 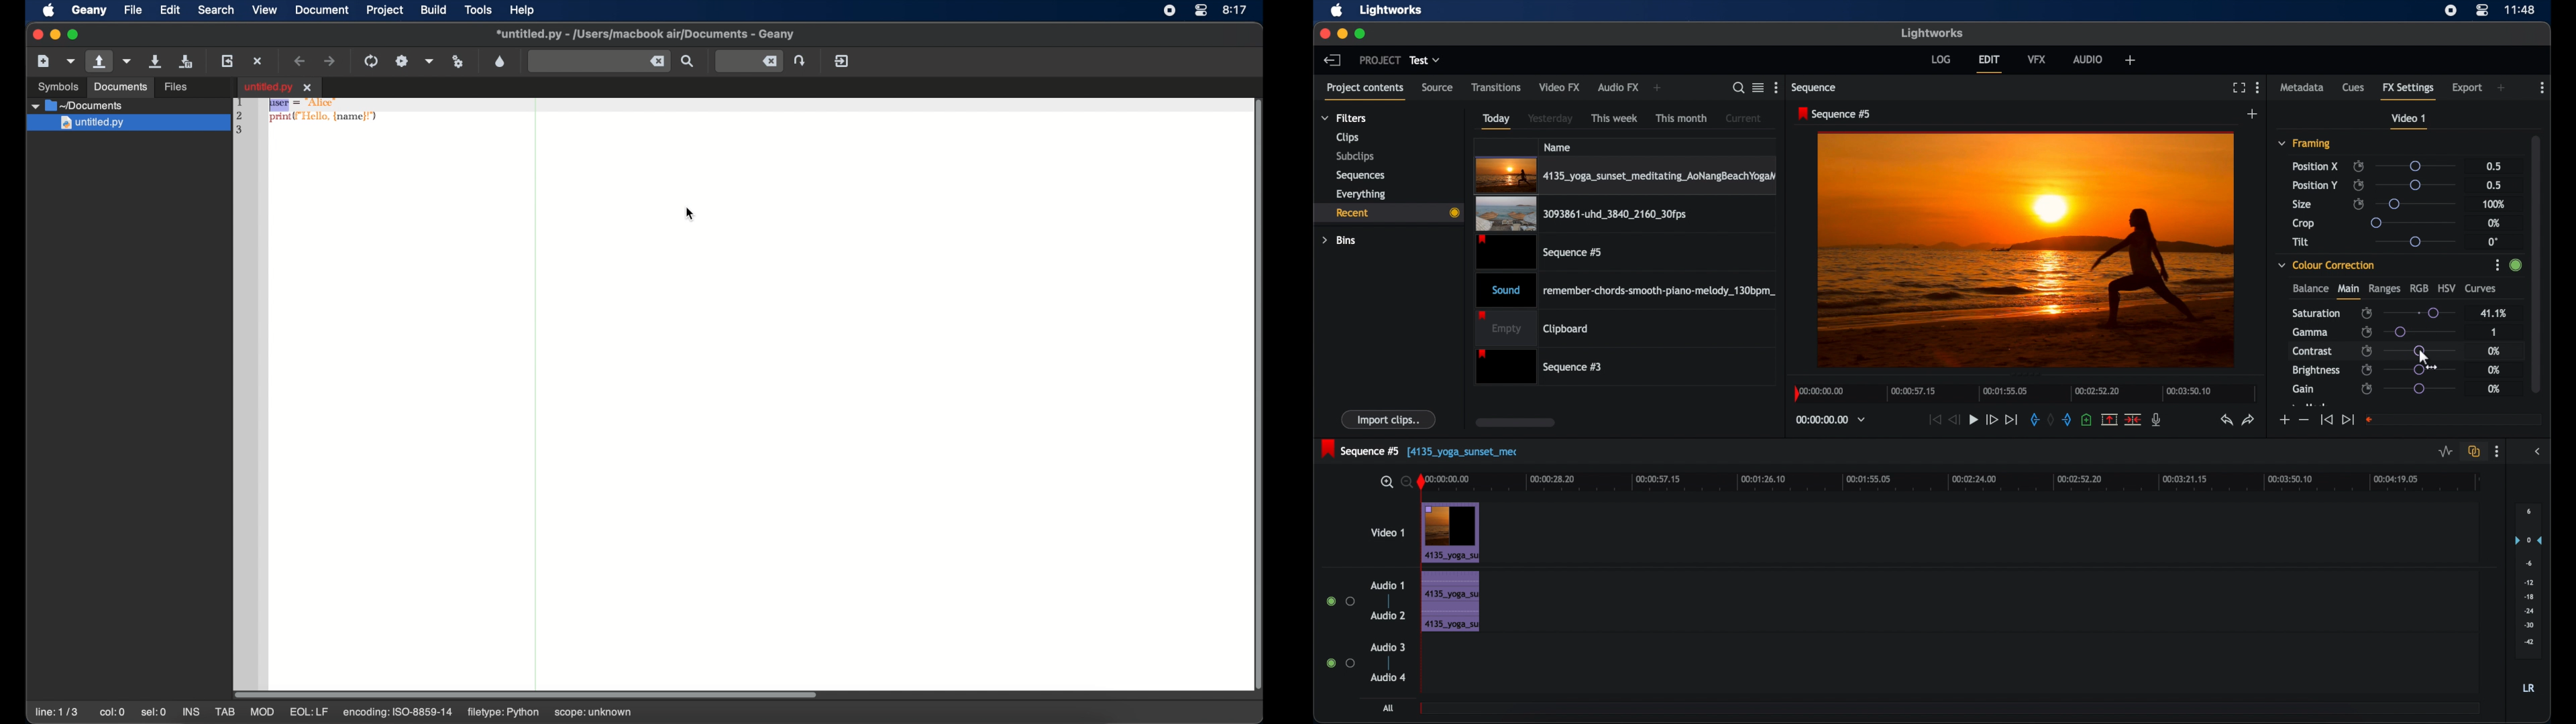 What do you see at coordinates (2494, 204) in the screenshot?
I see `100%` at bounding box center [2494, 204].